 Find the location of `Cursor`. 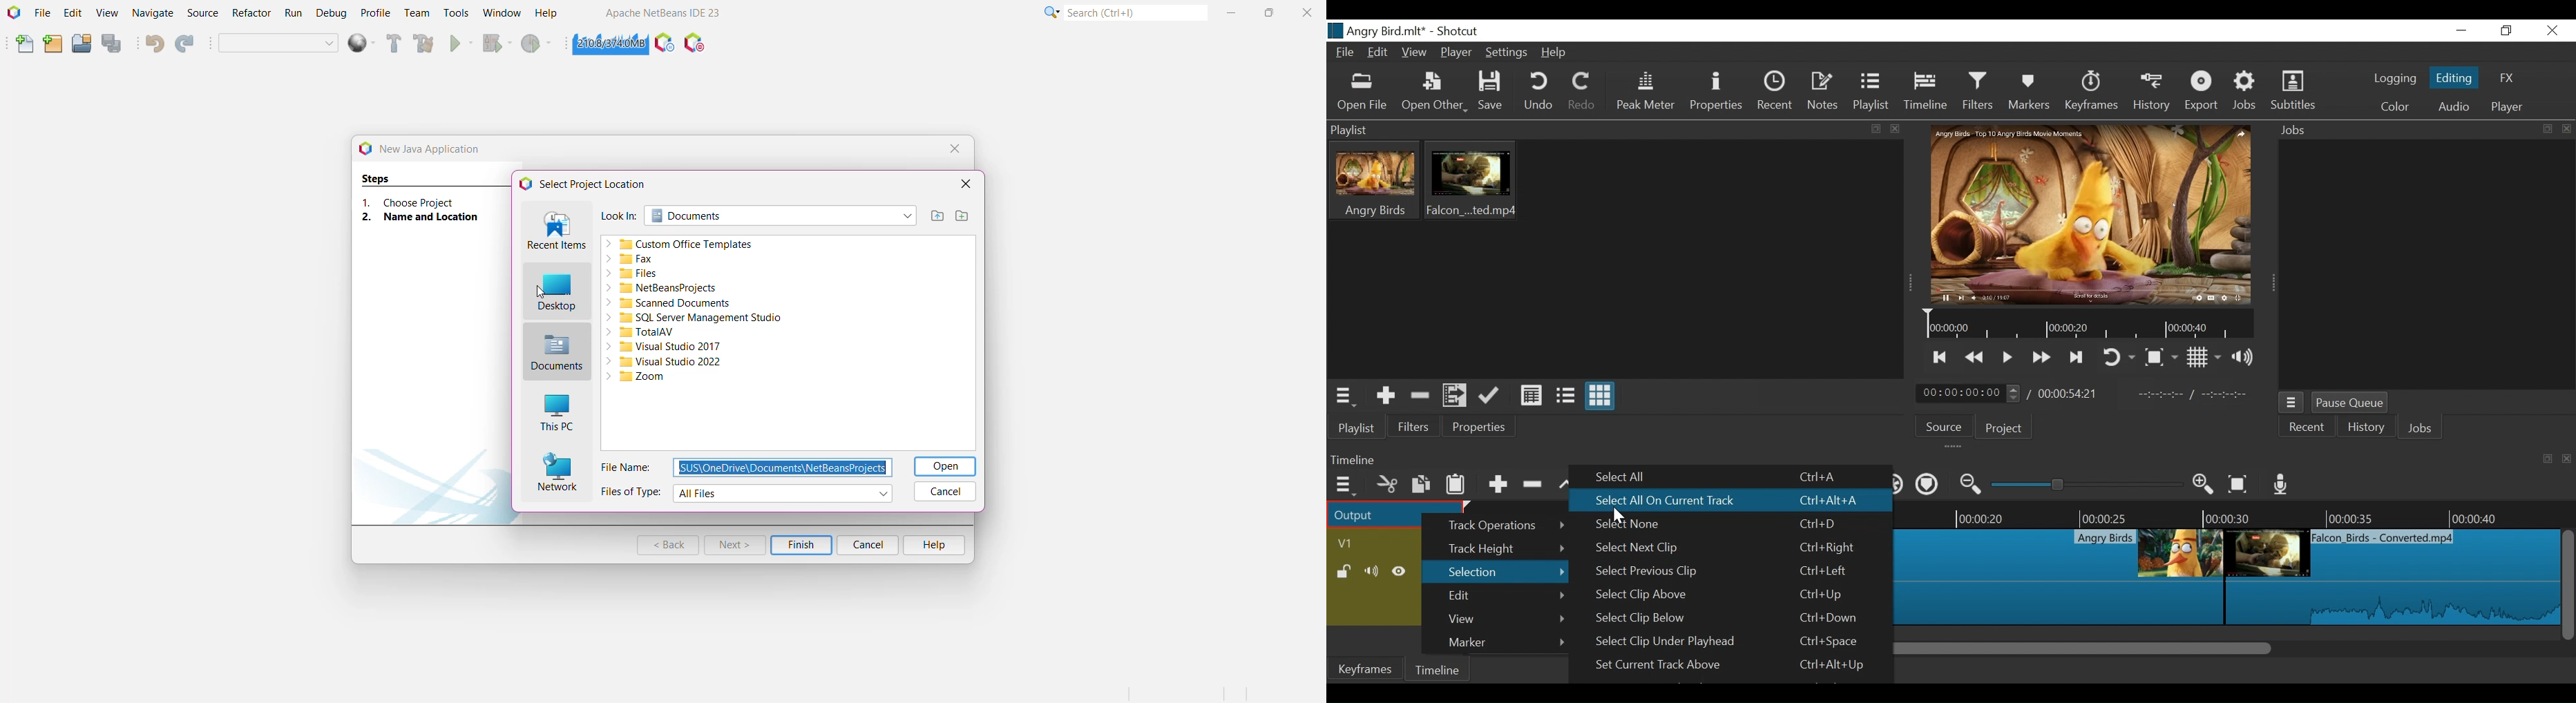

Cursor is located at coordinates (1620, 517).